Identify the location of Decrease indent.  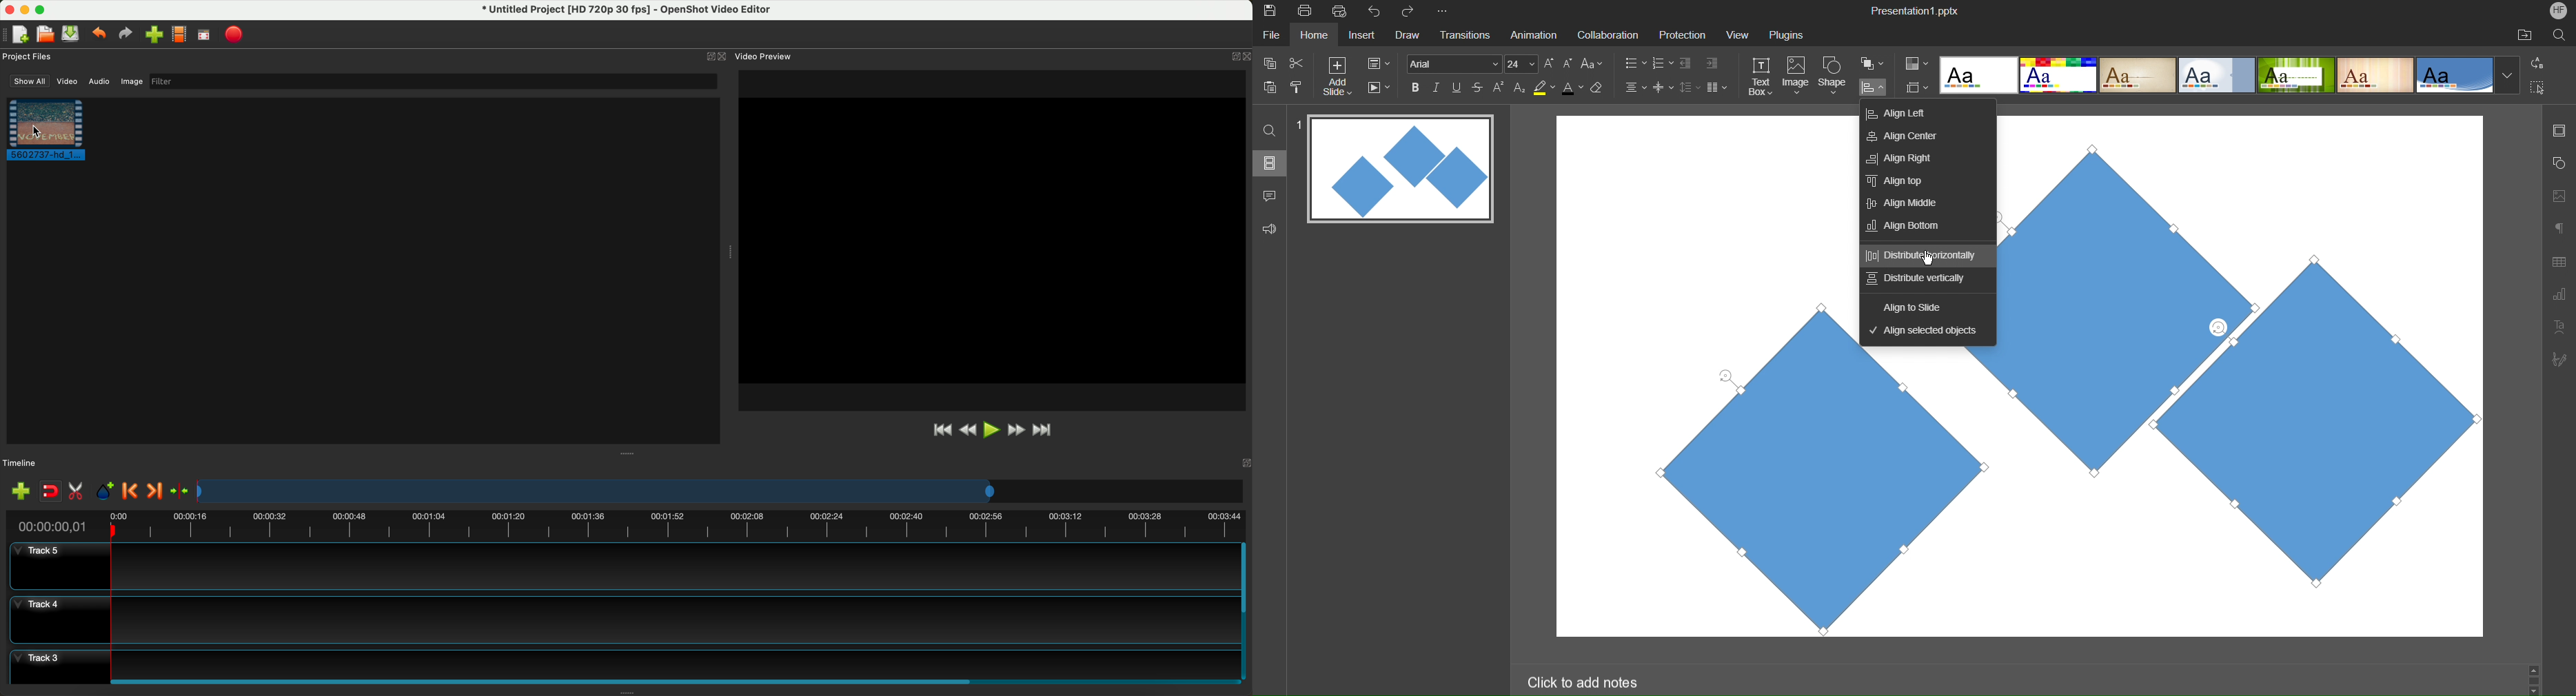
(1688, 65).